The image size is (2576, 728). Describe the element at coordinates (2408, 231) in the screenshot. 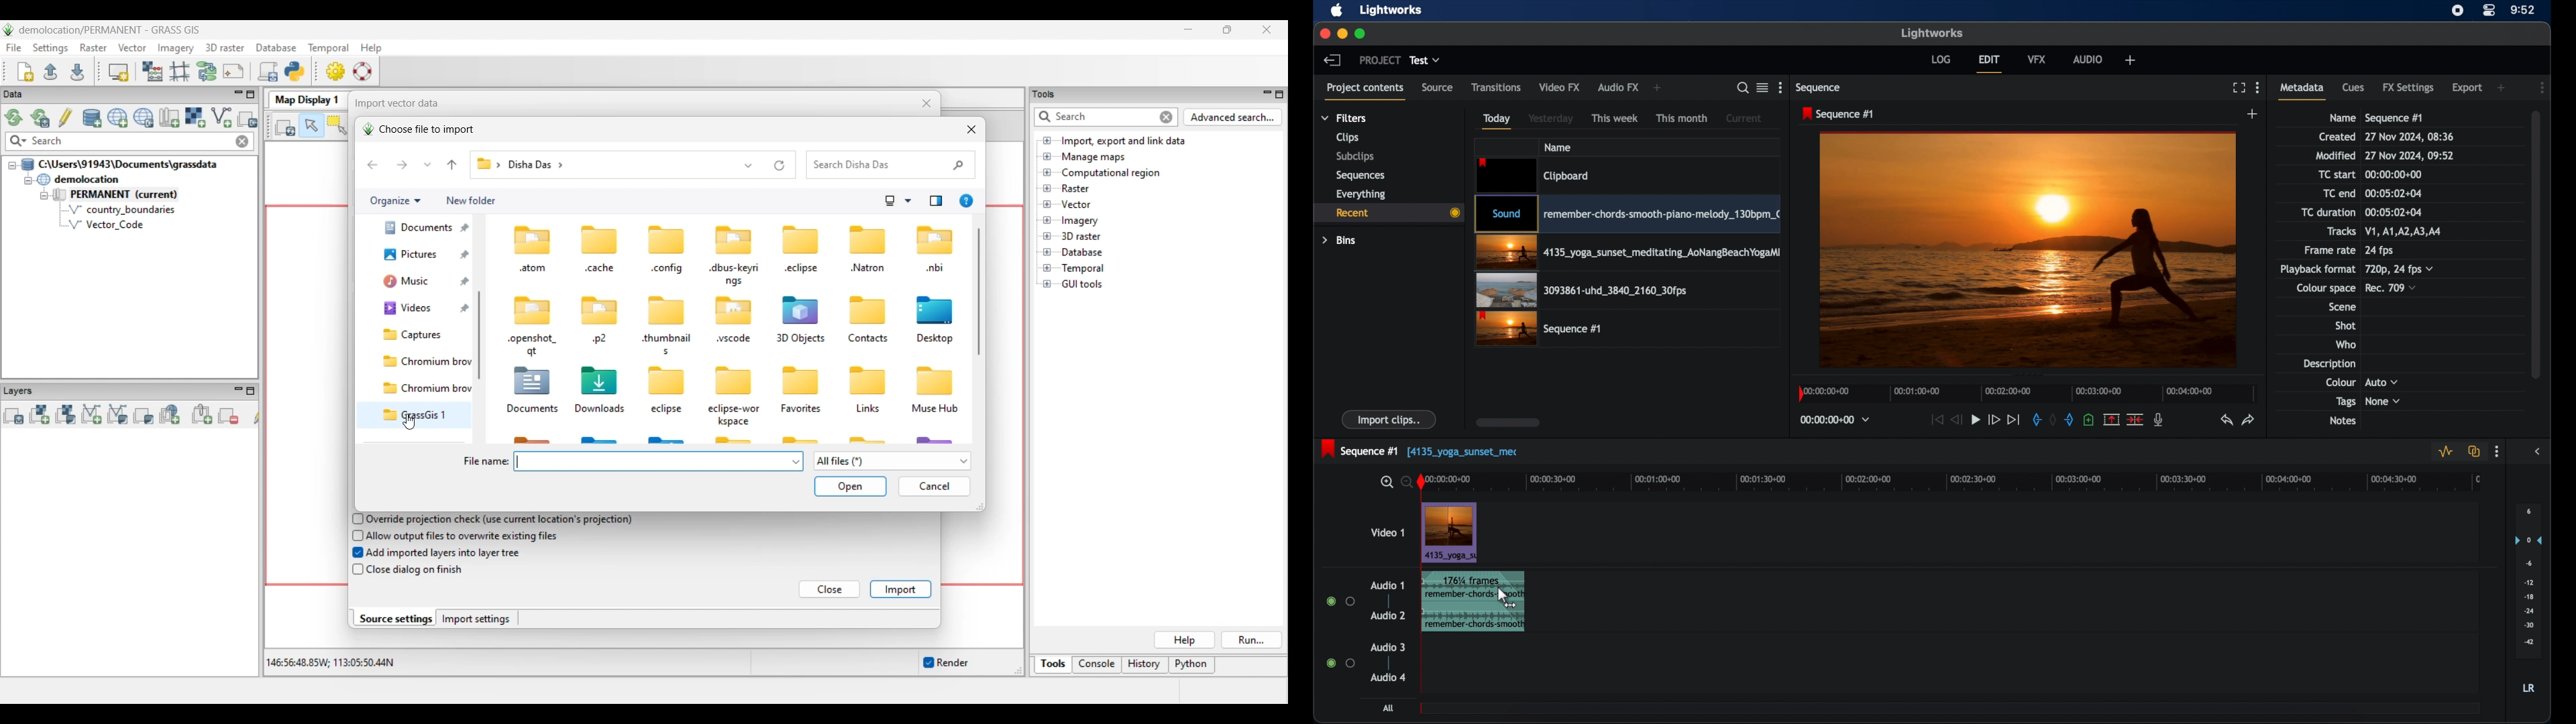

I see `tracks` at that location.